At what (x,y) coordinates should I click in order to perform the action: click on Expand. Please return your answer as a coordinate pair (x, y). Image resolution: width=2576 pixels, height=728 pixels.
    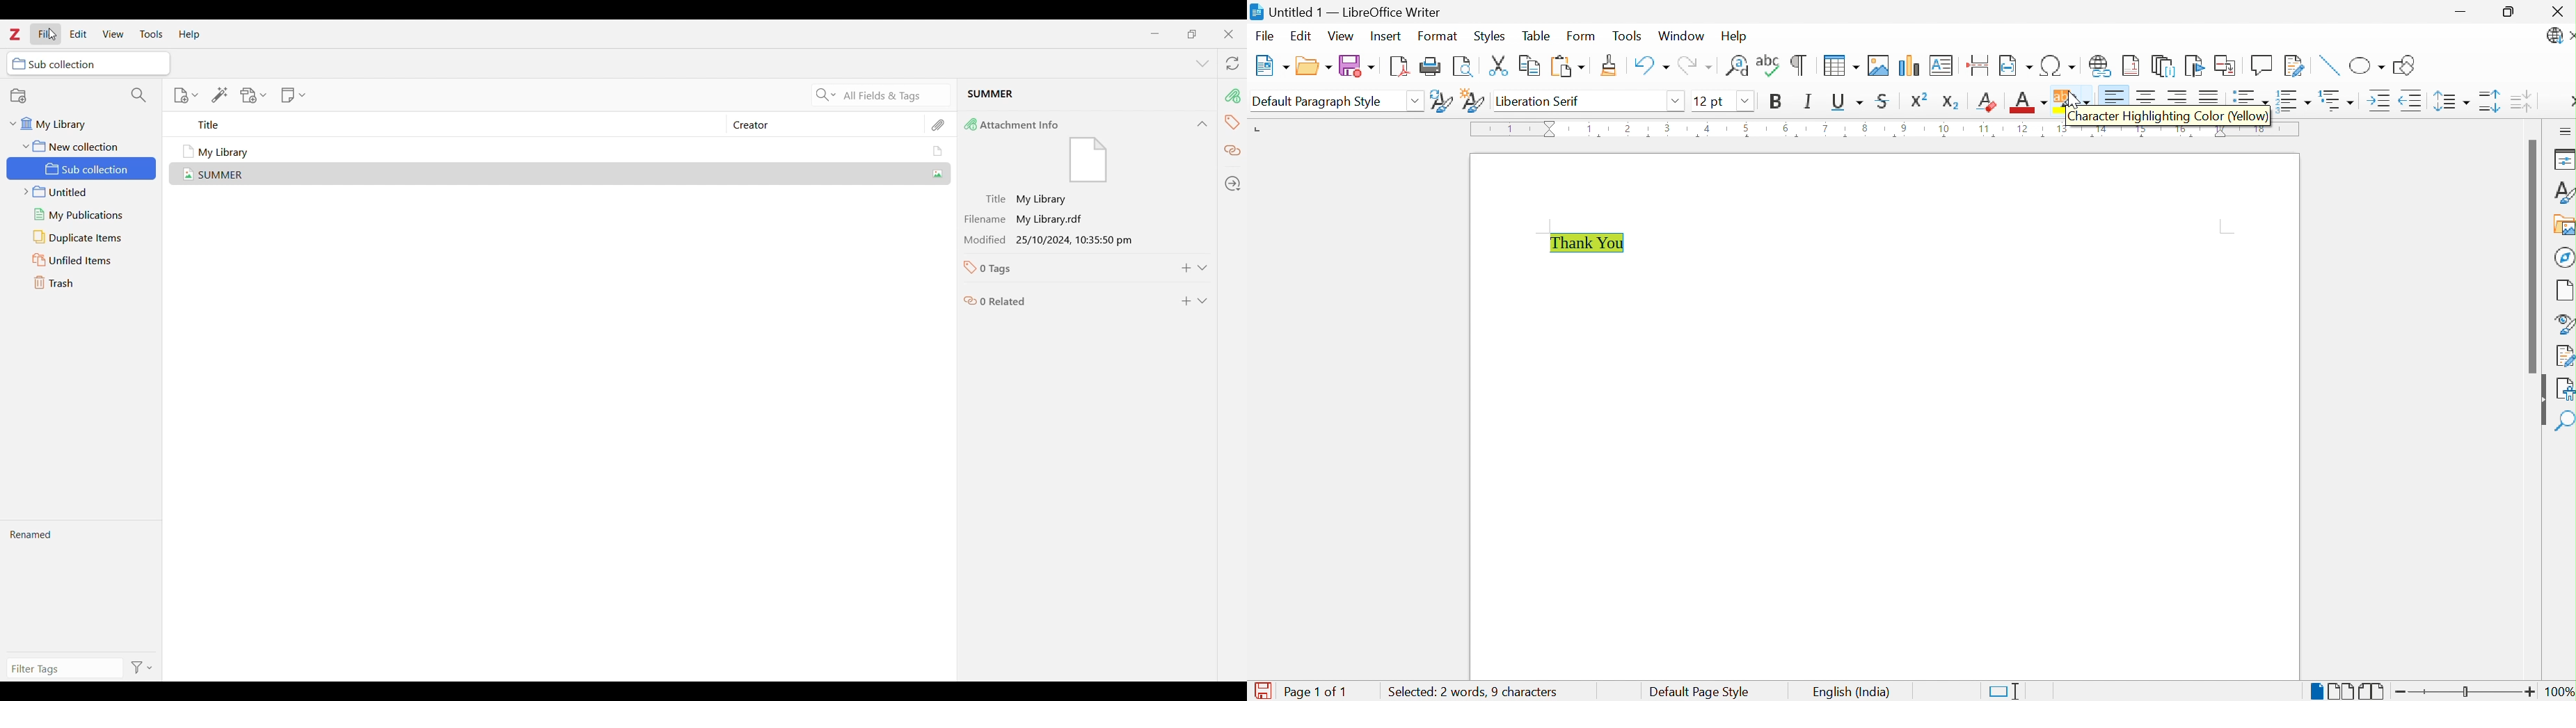
    Looking at the image, I should click on (1203, 301).